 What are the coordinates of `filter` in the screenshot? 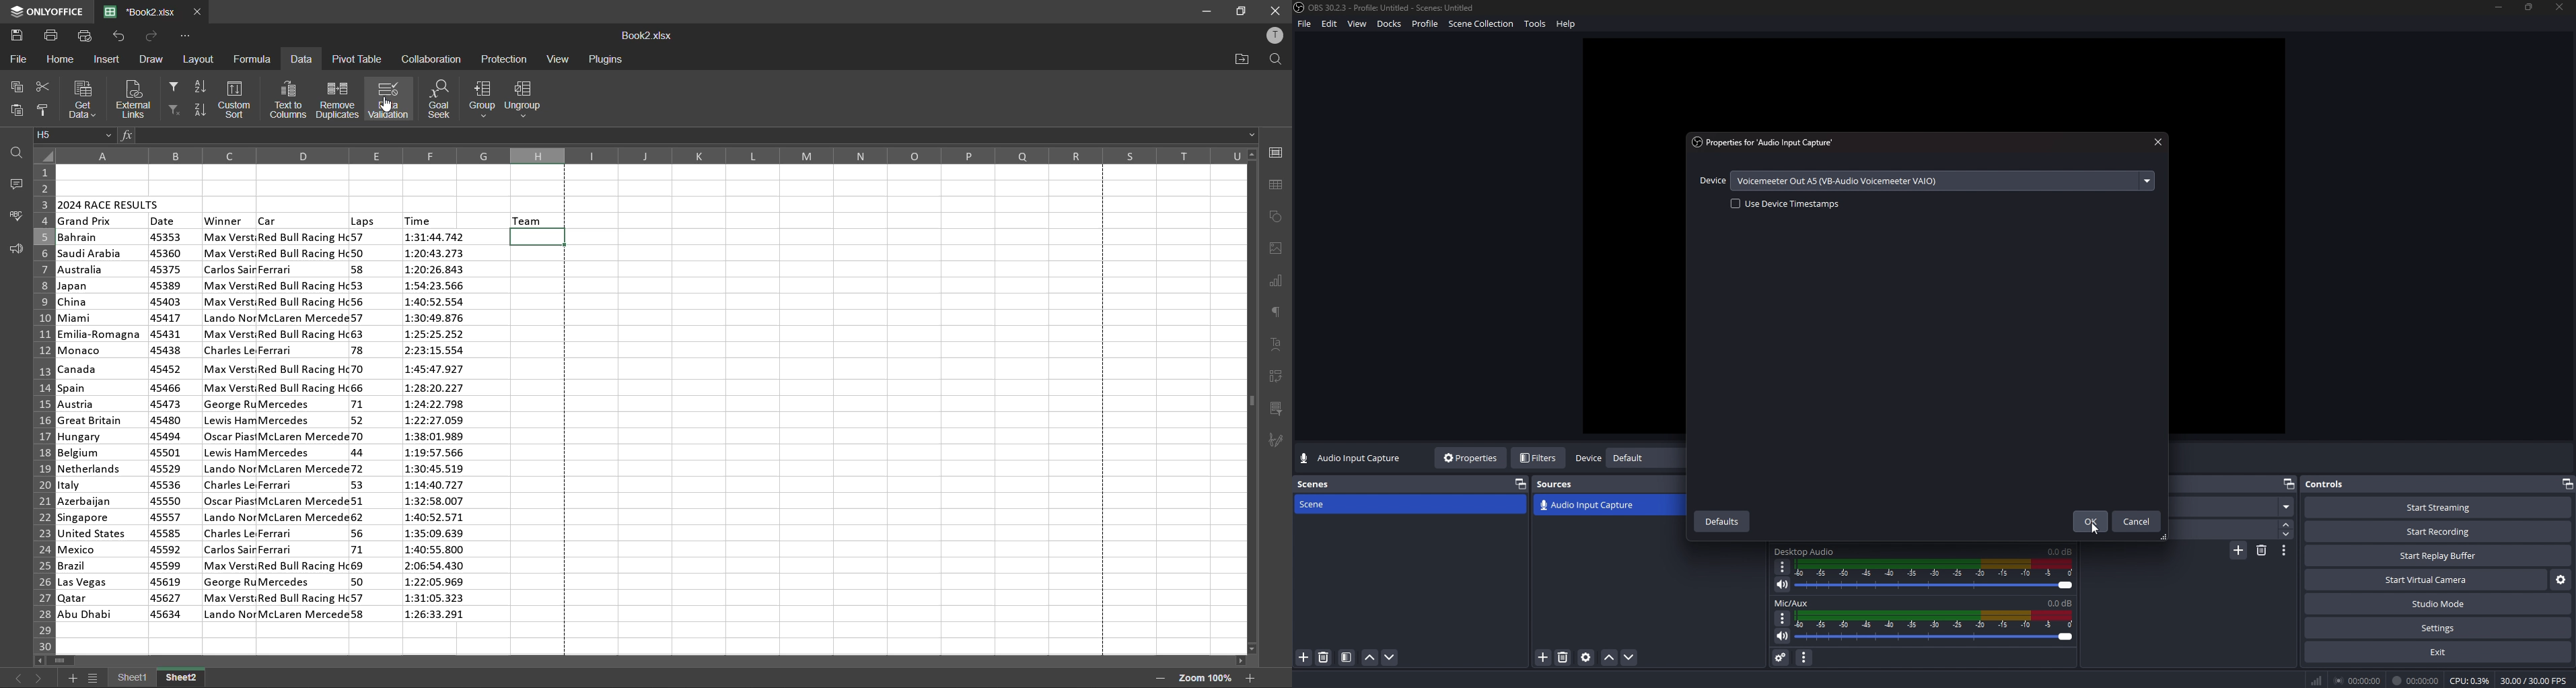 It's located at (1347, 658).